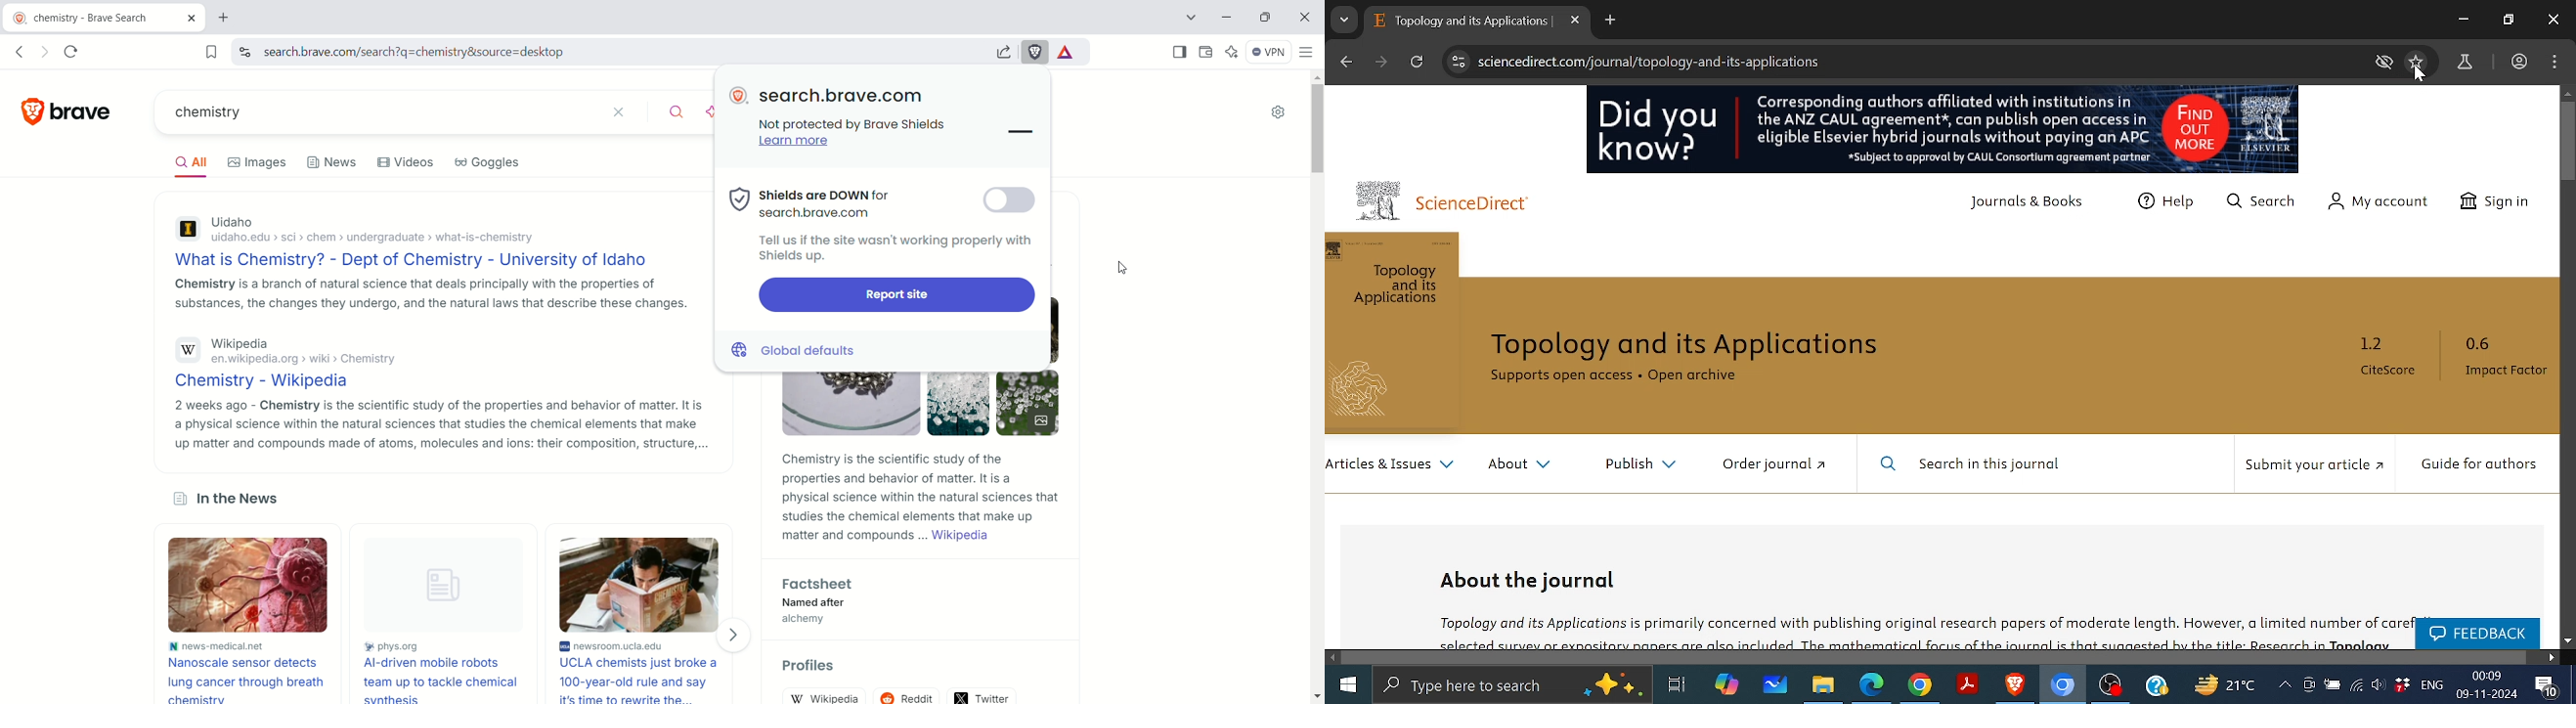 The width and height of the screenshot is (2576, 728). I want to click on Add New tab, so click(1611, 22).